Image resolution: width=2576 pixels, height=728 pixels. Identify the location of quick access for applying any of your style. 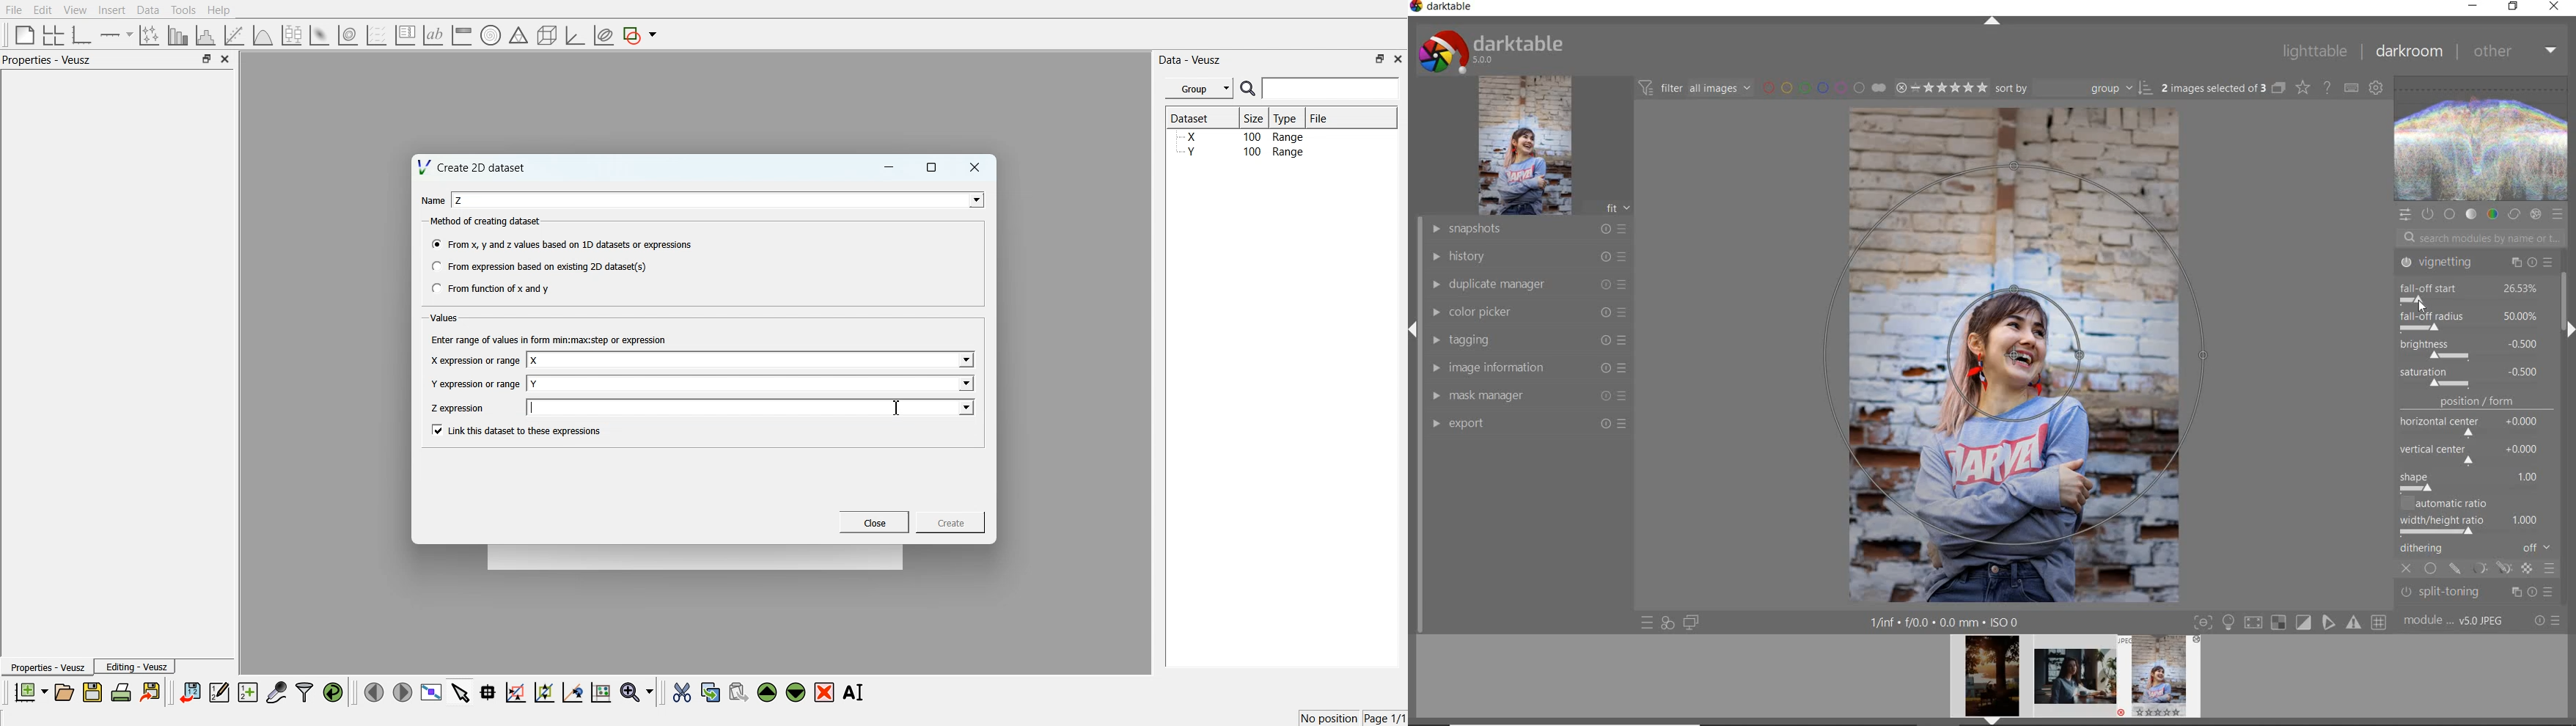
(1667, 622).